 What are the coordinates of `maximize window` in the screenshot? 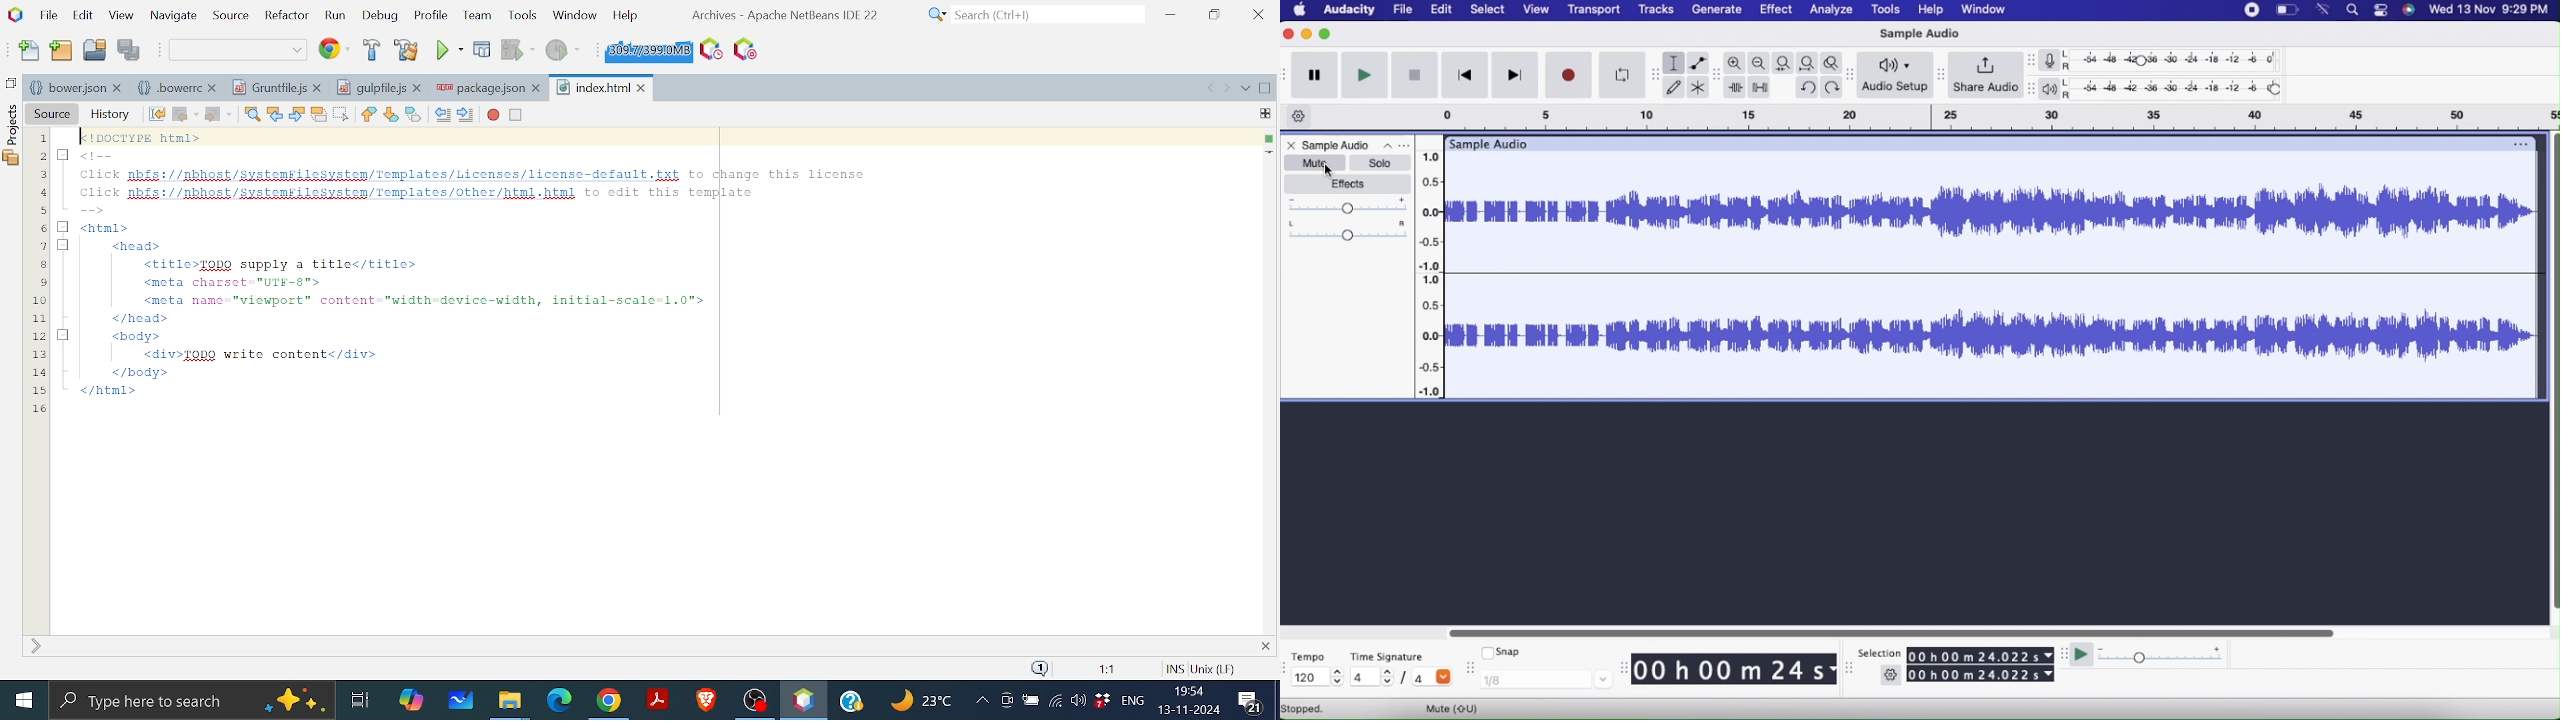 It's located at (1265, 90).